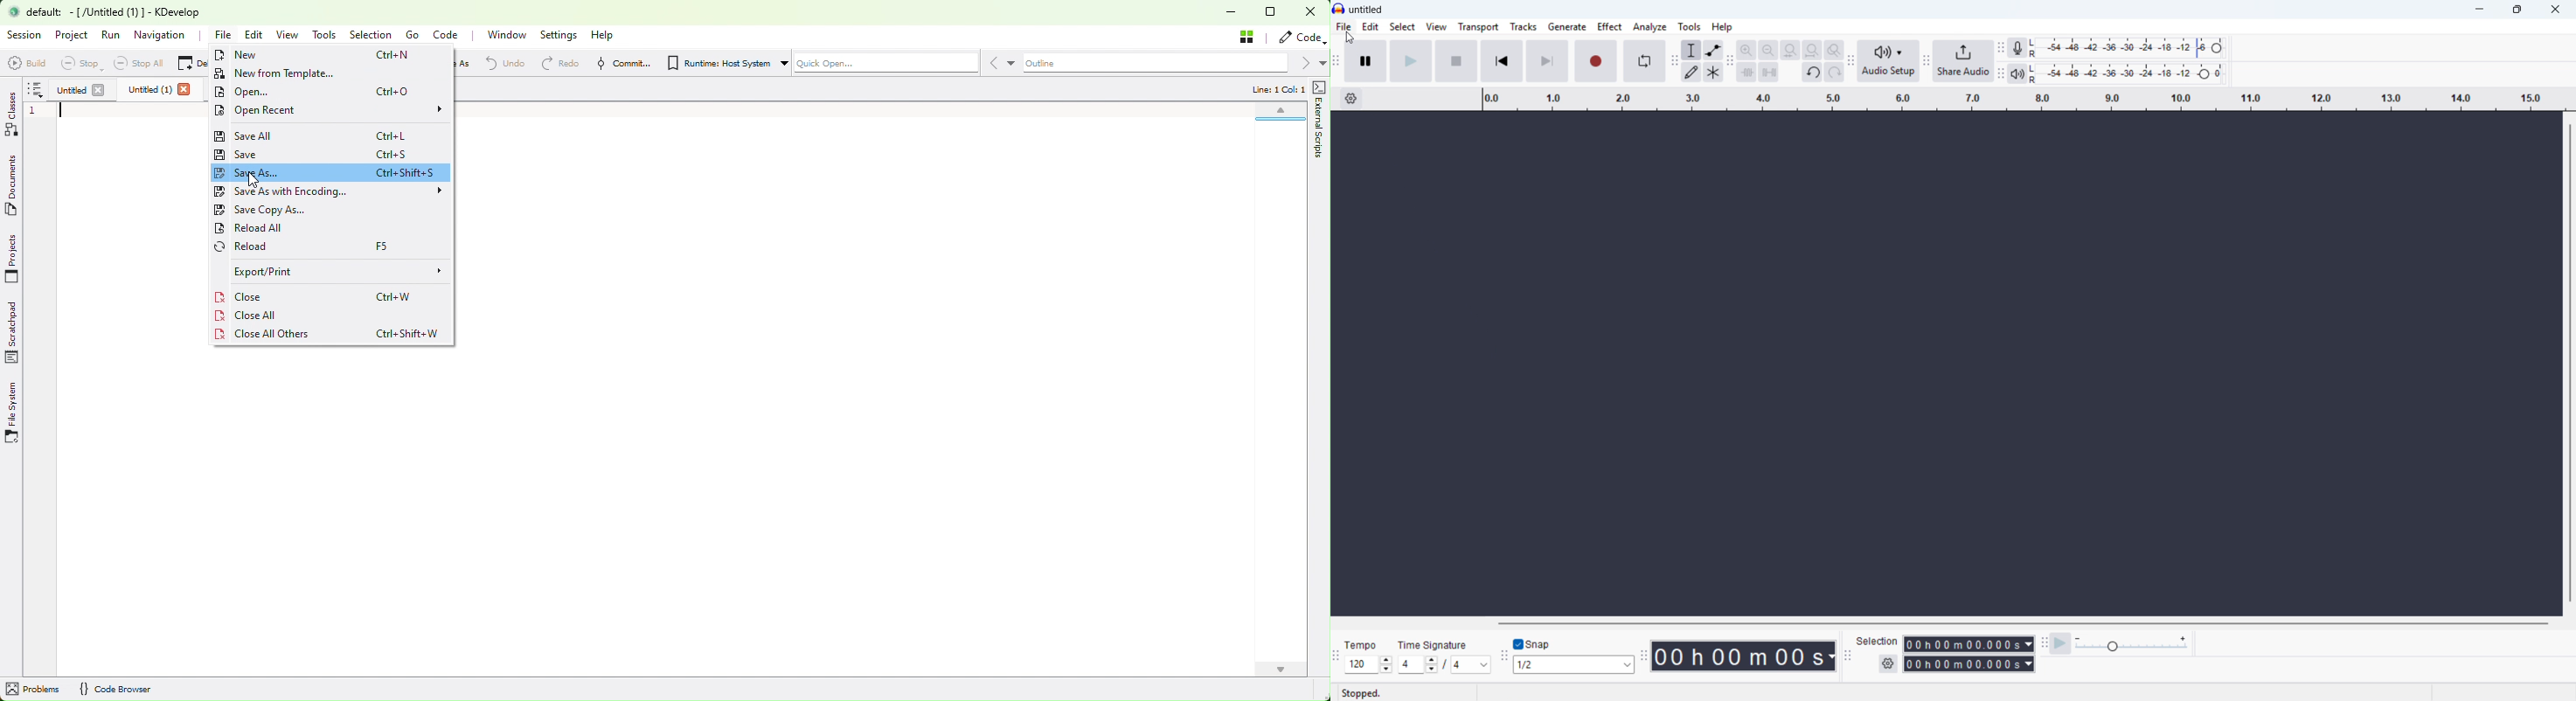  I want to click on Selection tool , so click(1692, 50).